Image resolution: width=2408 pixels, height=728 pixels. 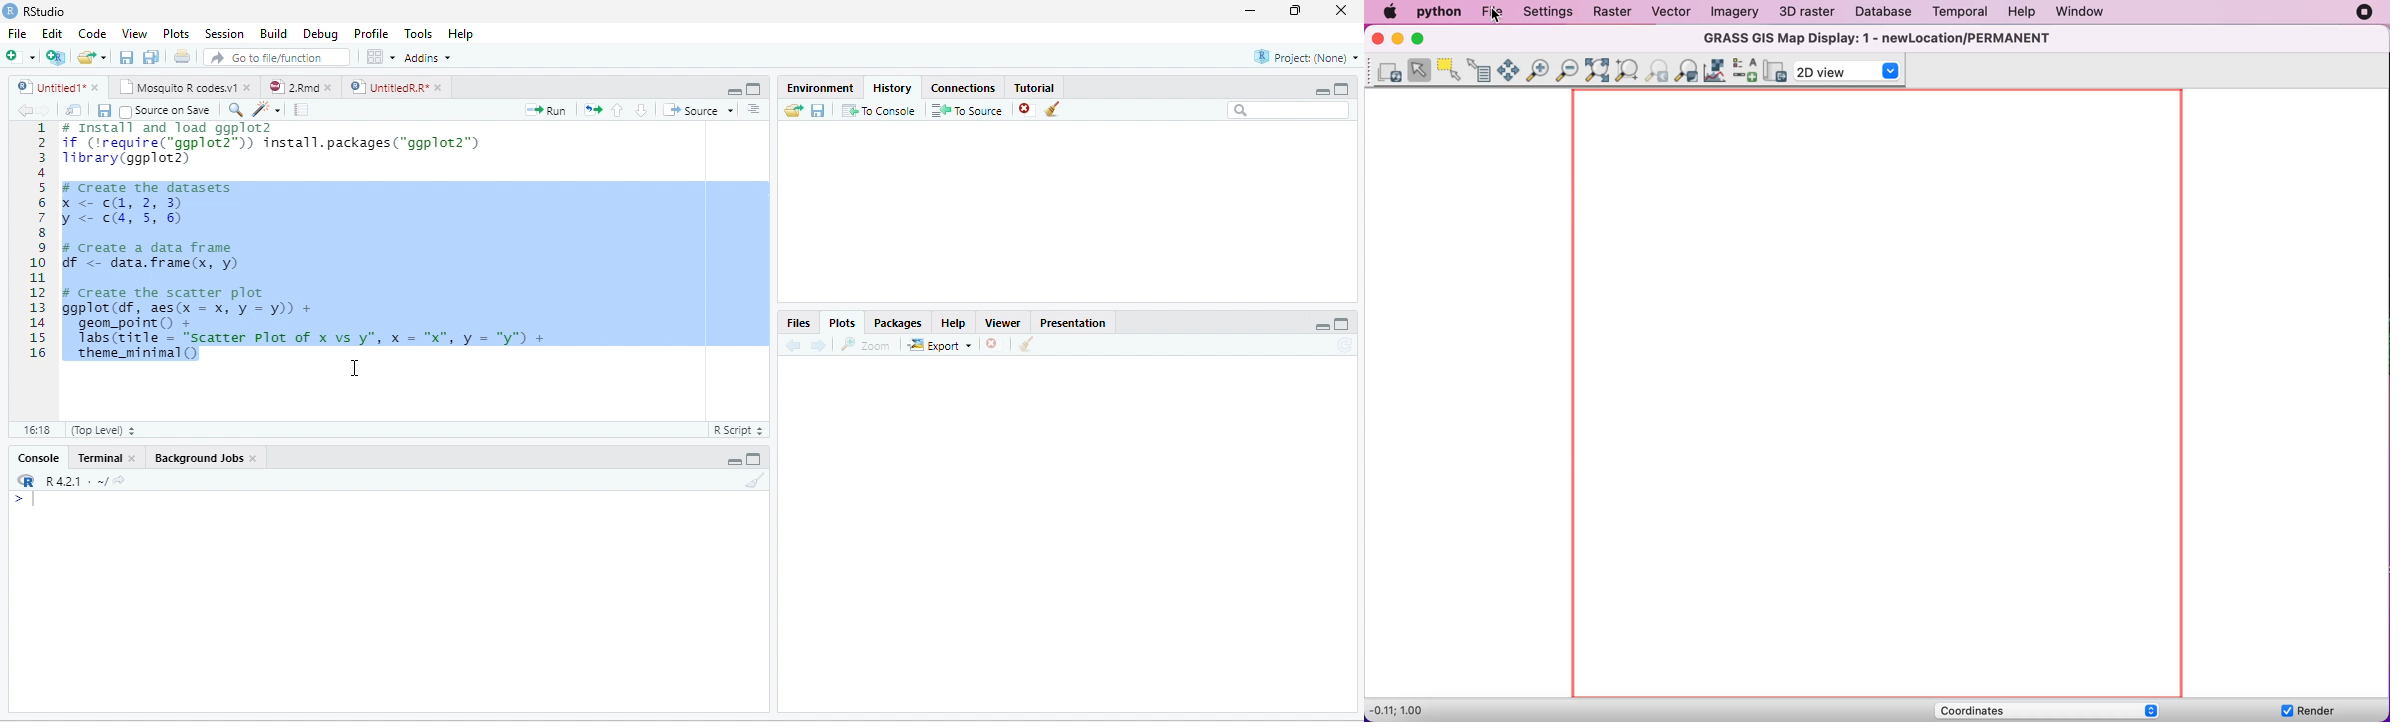 I want to click on Line numbers, so click(x=36, y=243).